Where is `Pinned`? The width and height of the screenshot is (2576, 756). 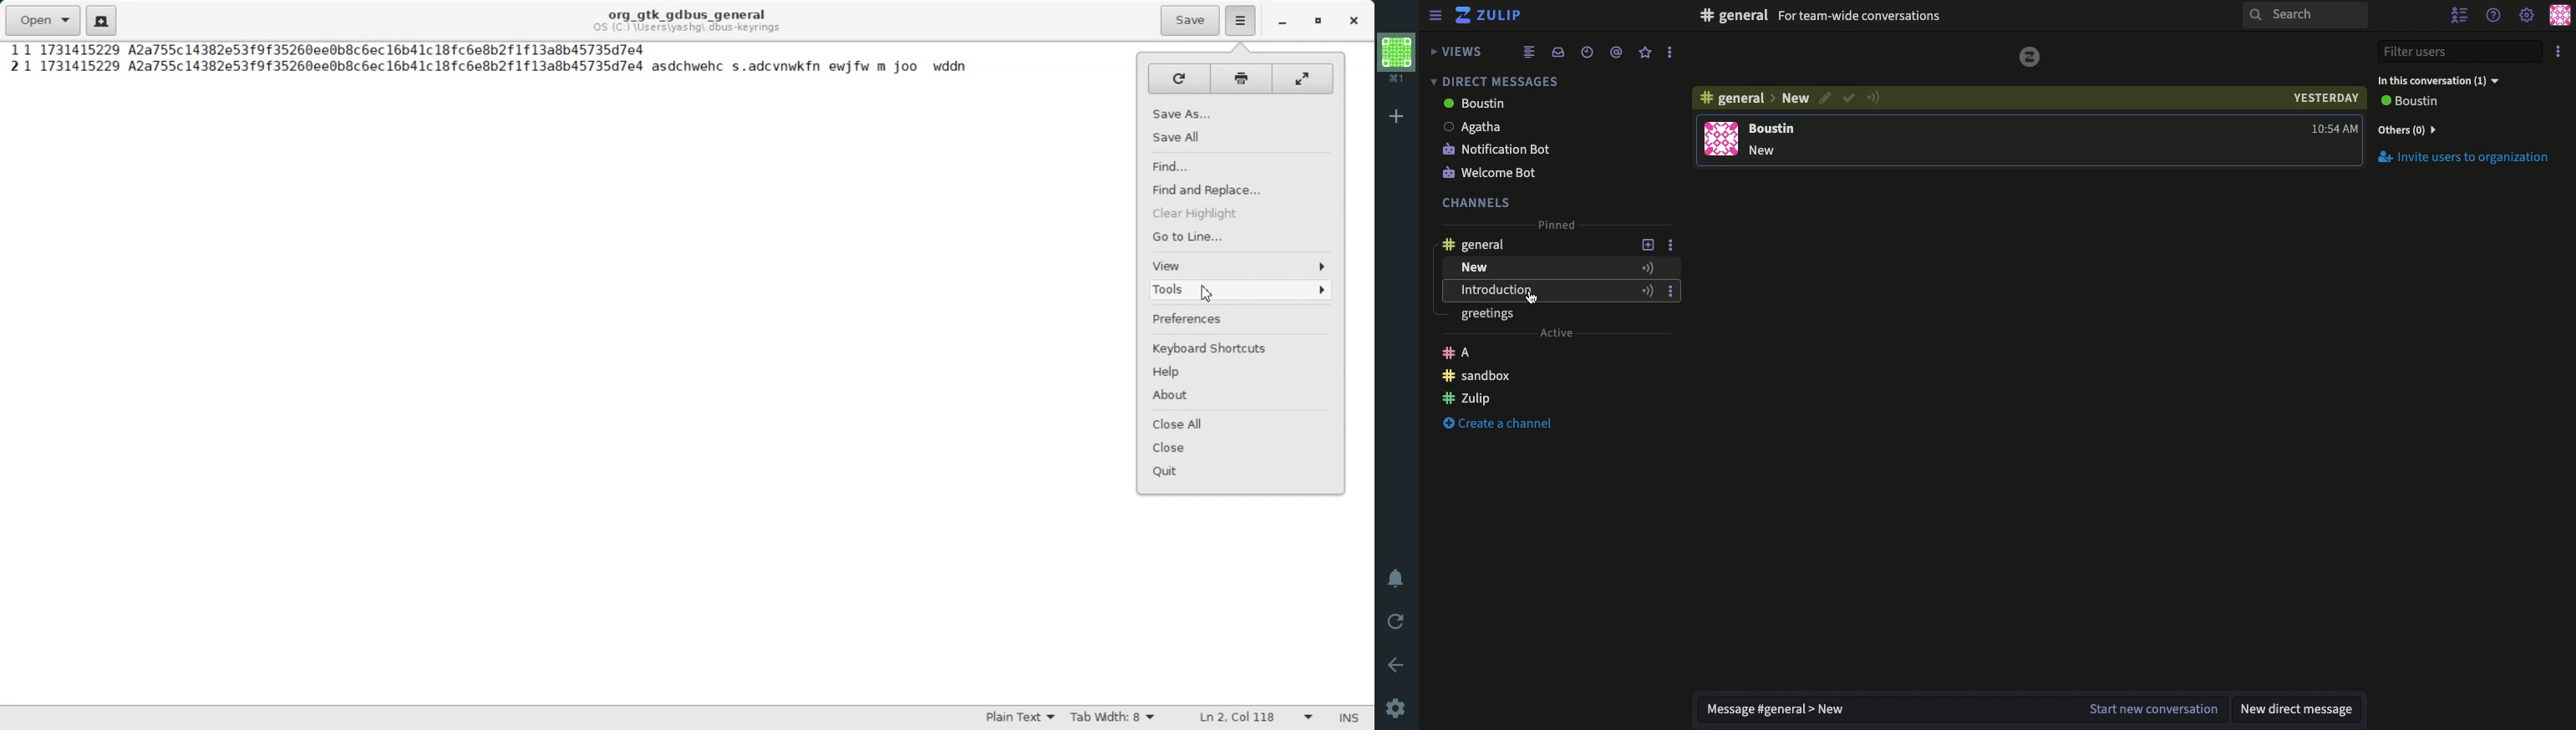
Pinned is located at coordinates (1555, 224).